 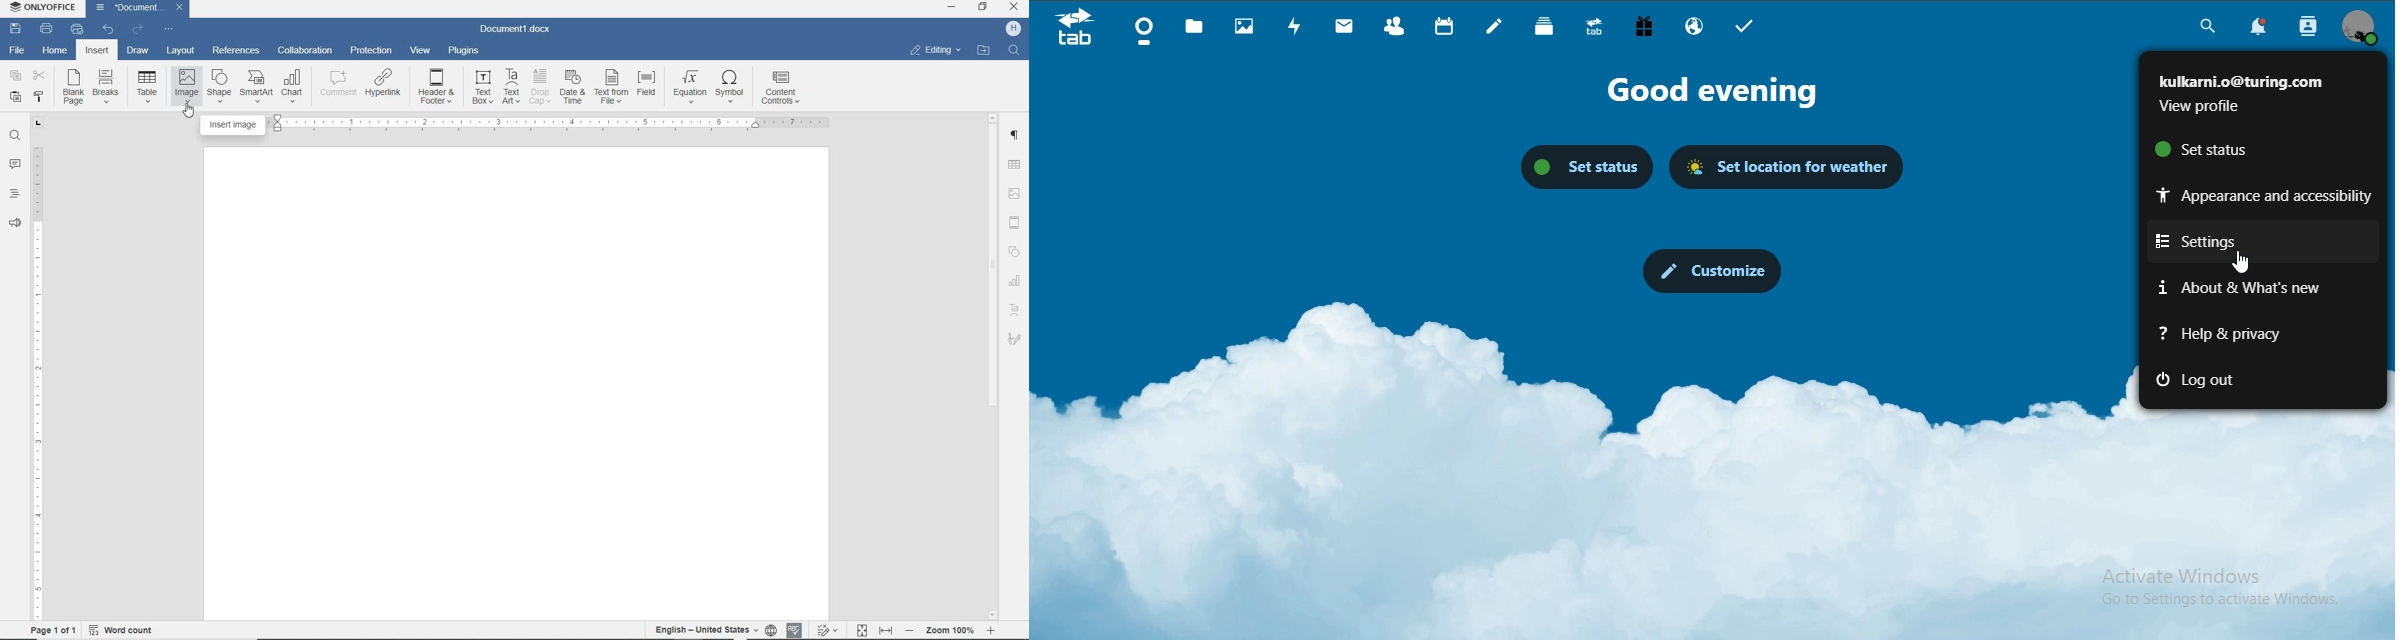 I want to click on Document1.docx(document name), so click(x=515, y=29).